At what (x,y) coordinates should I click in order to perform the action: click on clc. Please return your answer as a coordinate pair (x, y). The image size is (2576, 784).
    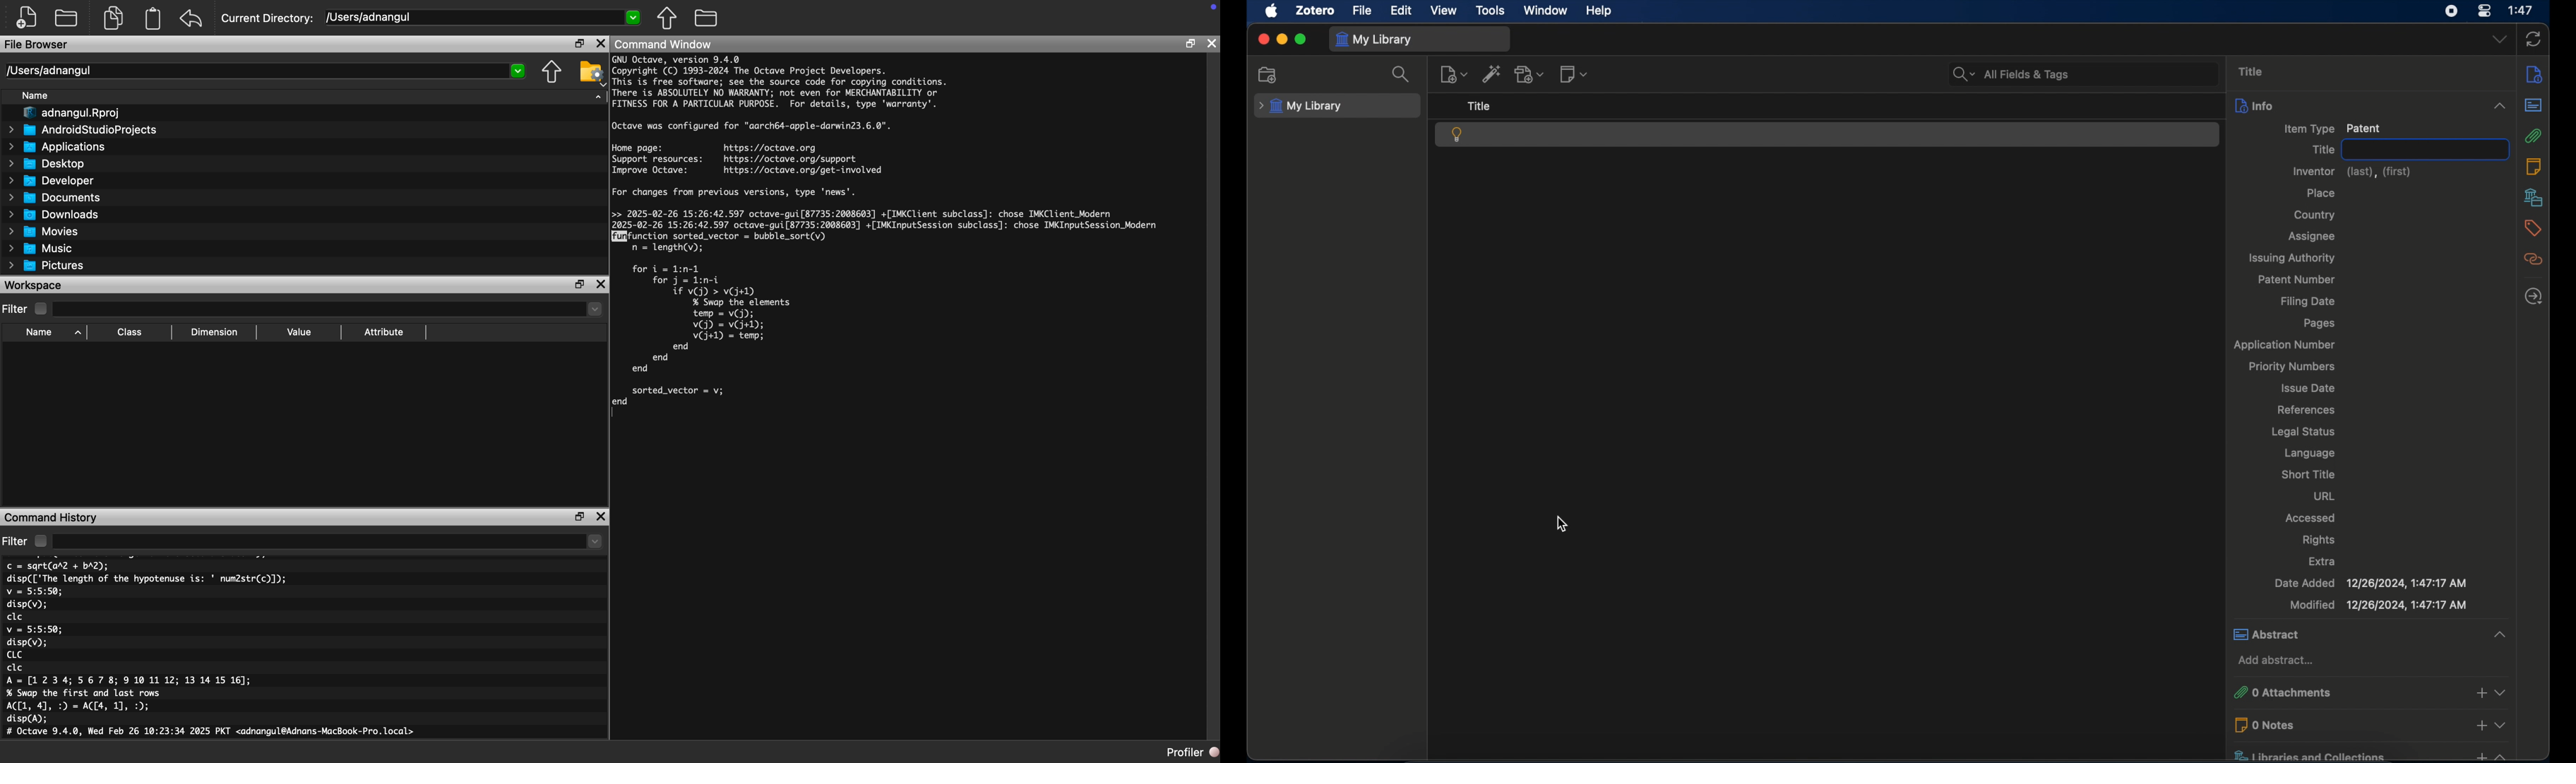
    Looking at the image, I should click on (16, 668).